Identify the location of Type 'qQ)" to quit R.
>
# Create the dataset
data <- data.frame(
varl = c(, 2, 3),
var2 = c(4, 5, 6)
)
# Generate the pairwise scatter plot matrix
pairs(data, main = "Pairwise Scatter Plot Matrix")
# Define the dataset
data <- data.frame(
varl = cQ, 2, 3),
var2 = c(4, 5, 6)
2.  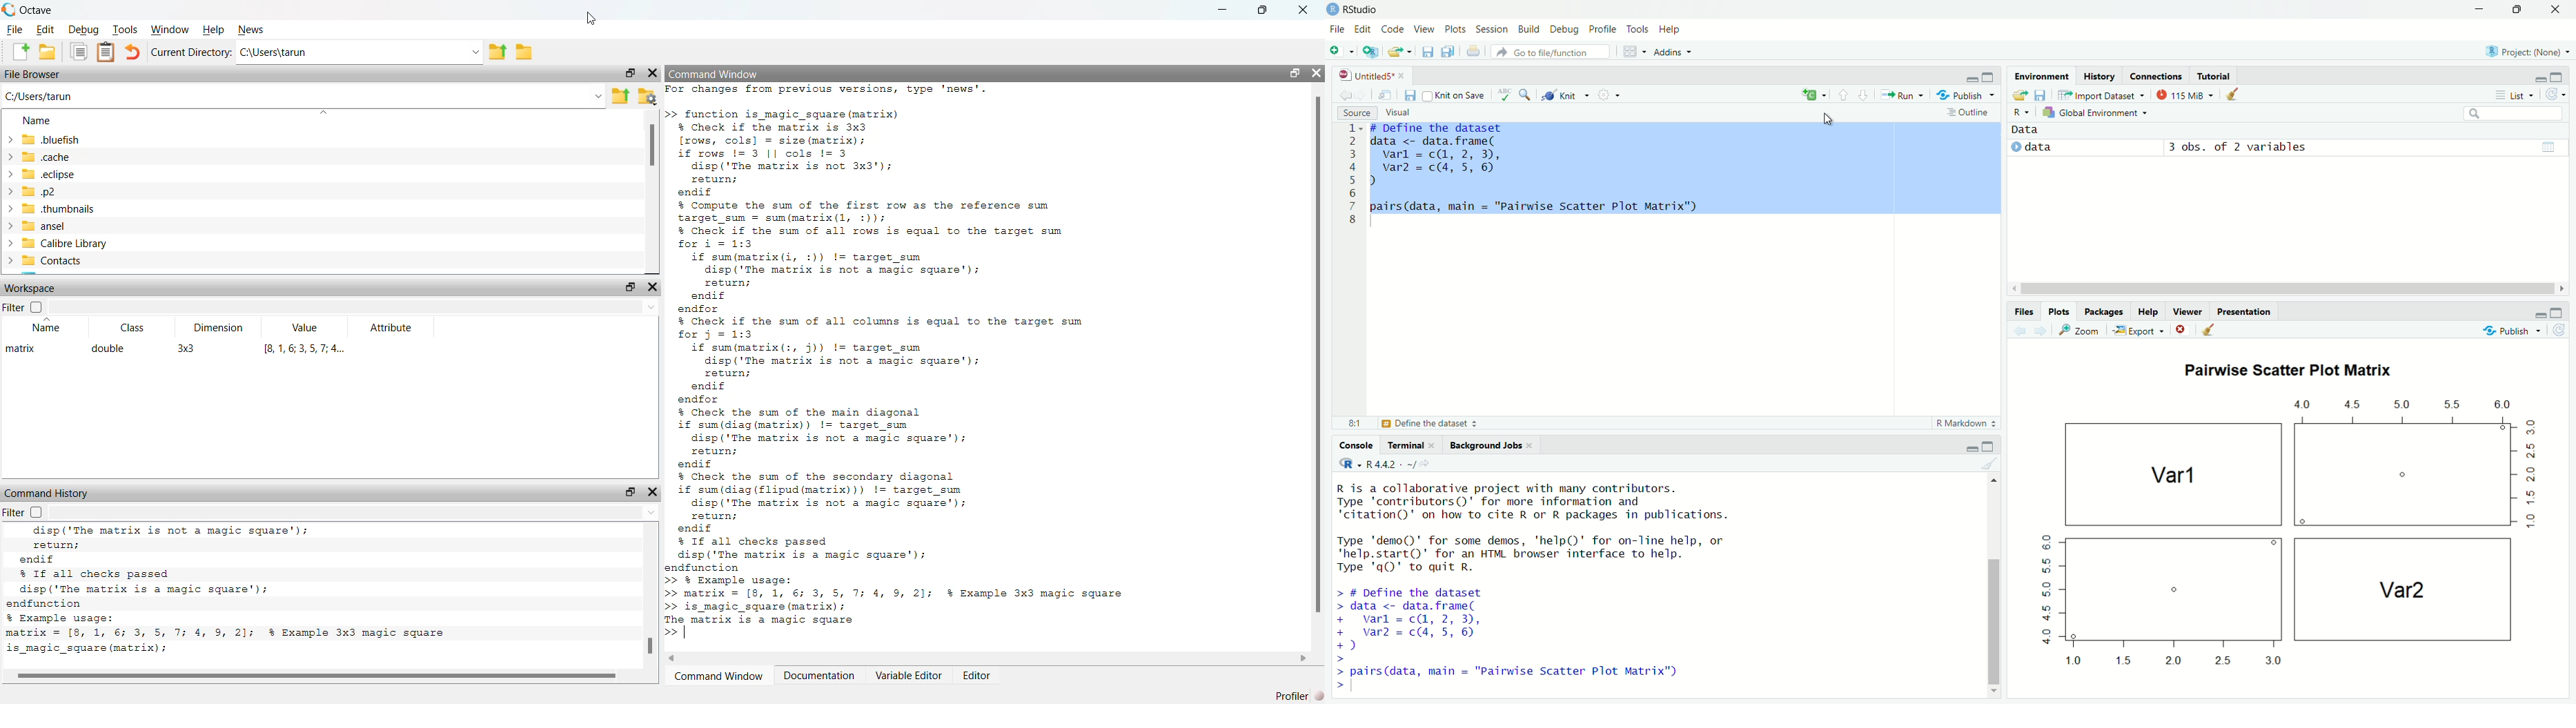
(1552, 579).